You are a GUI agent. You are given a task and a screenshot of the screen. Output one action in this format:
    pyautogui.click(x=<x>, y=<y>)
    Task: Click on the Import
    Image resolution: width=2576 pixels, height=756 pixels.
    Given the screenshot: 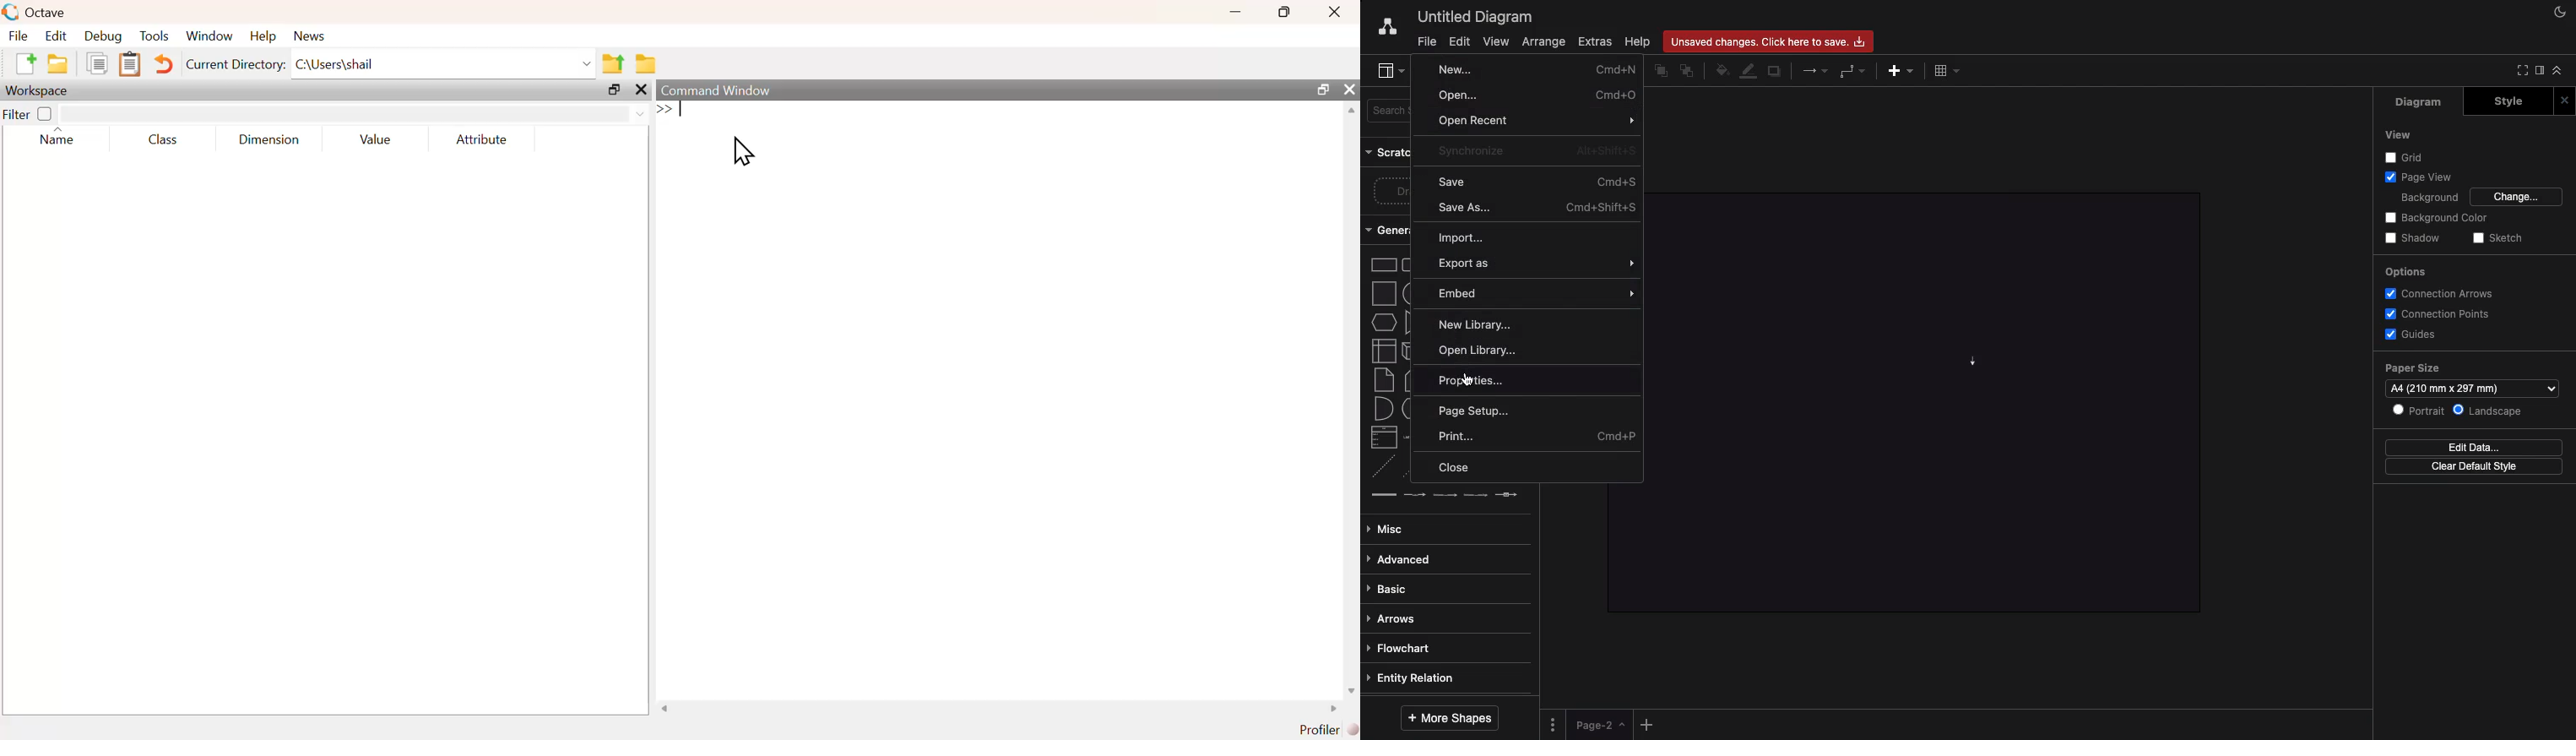 What is the action you would take?
    pyautogui.click(x=1471, y=238)
    